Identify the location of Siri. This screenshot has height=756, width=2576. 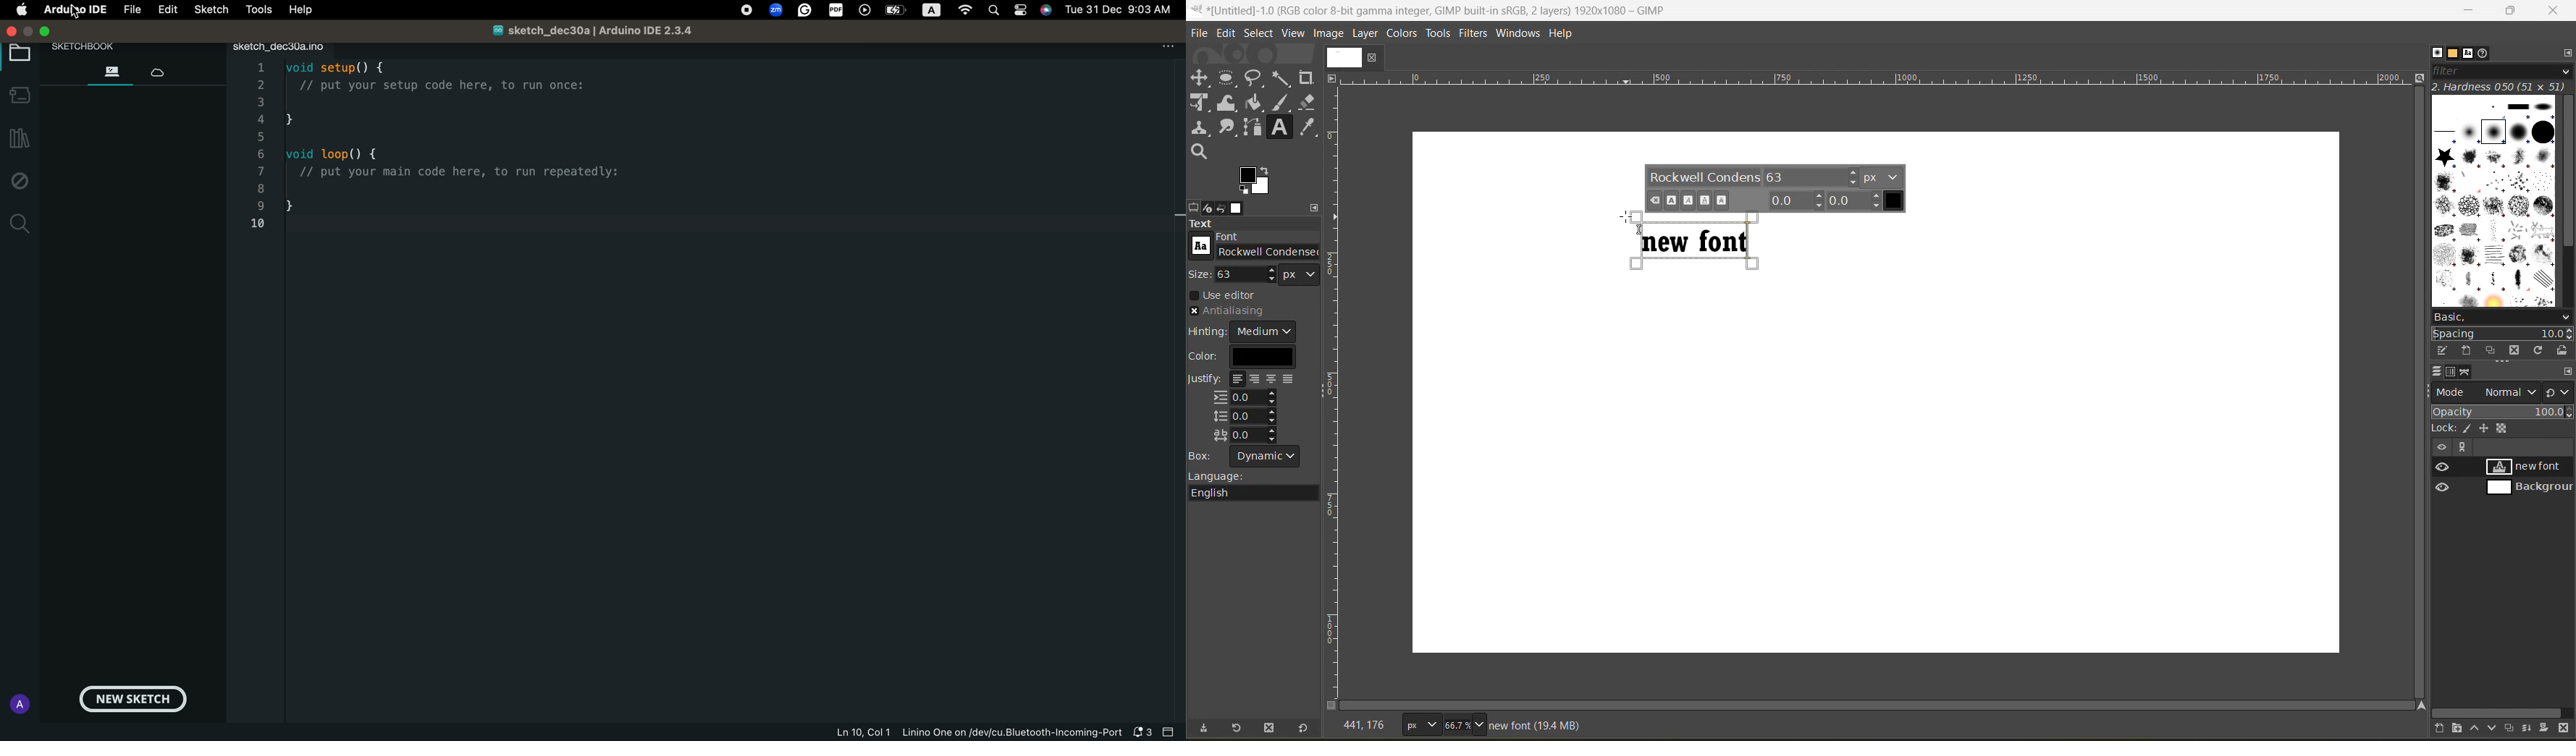
(1047, 9).